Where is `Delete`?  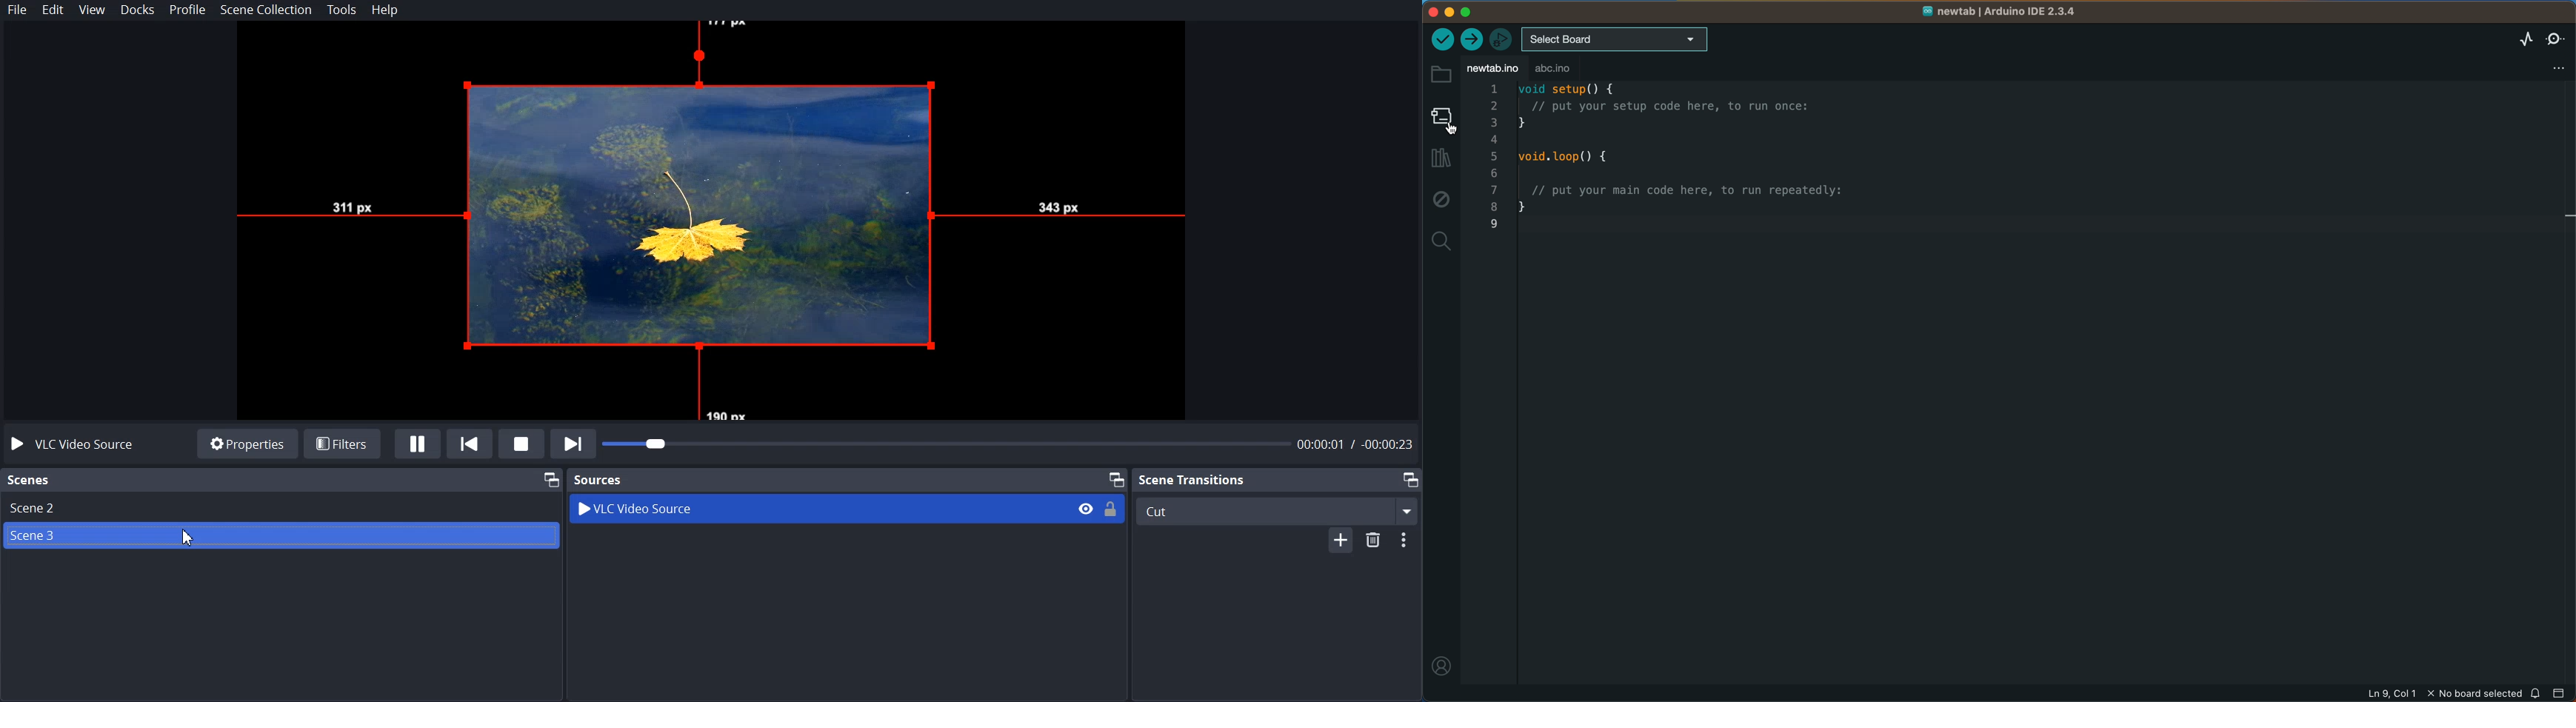 Delete is located at coordinates (1375, 537).